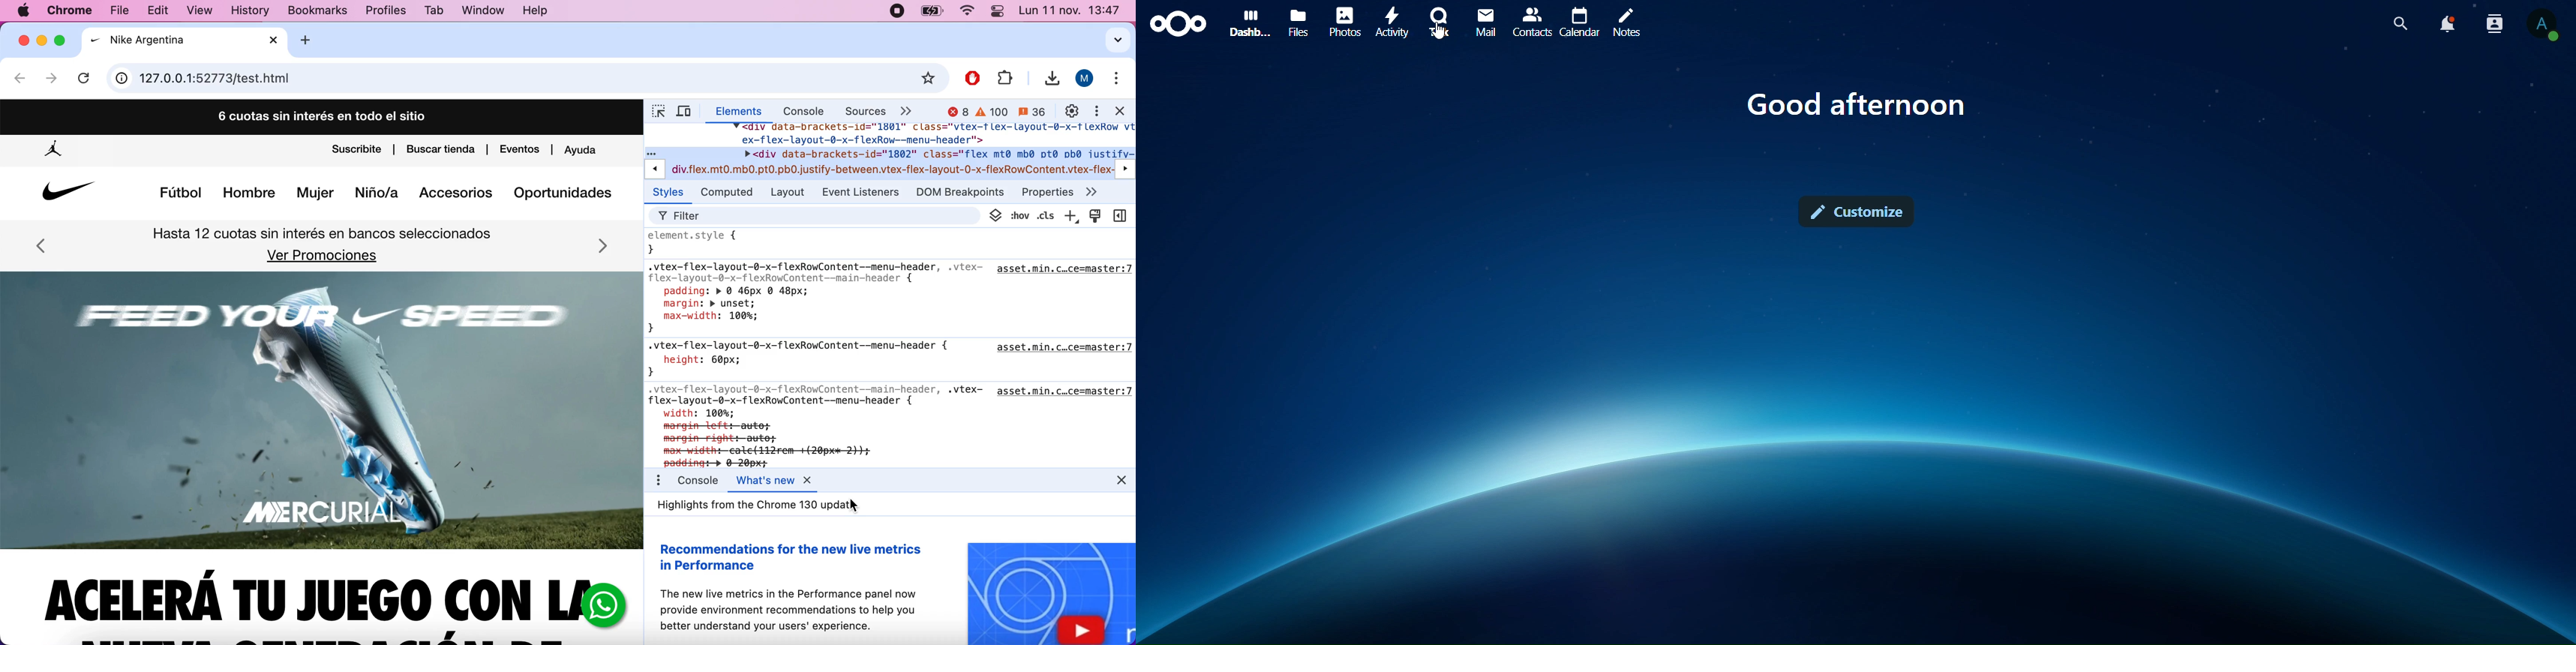  Describe the element at coordinates (1085, 79) in the screenshot. I see `user` at that location.